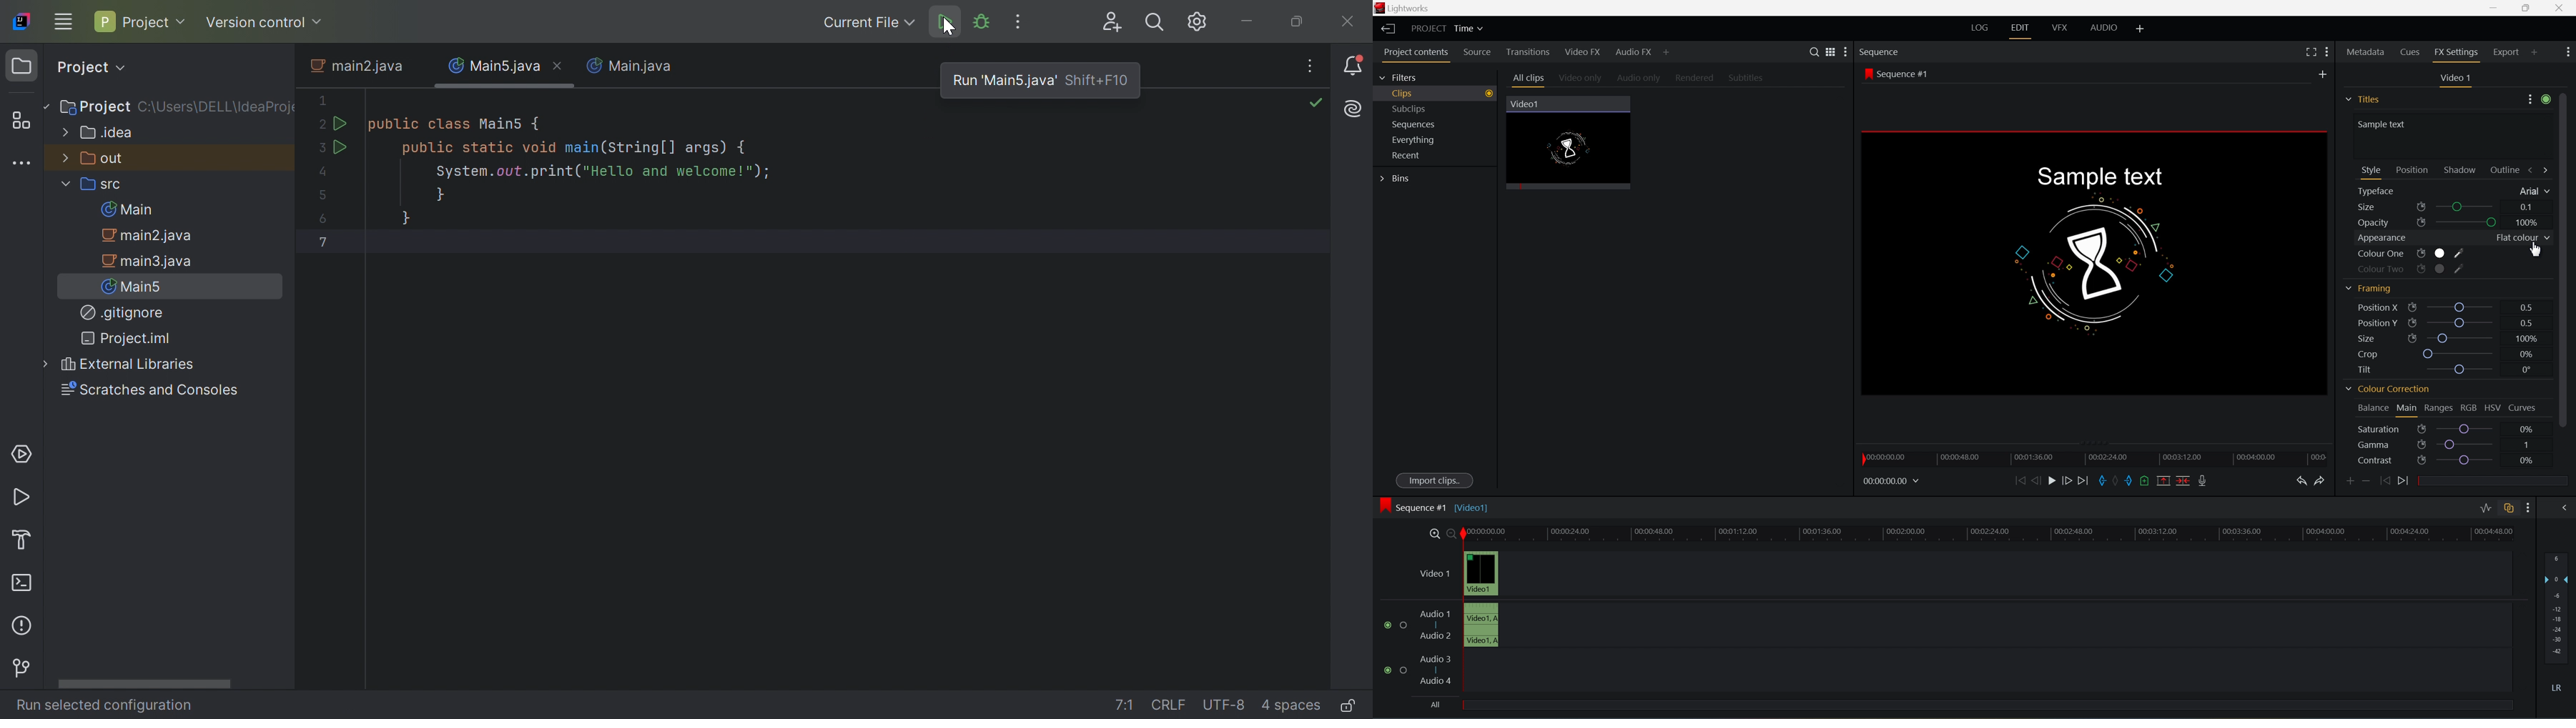  I want to click on everything, so click(1417, 140).